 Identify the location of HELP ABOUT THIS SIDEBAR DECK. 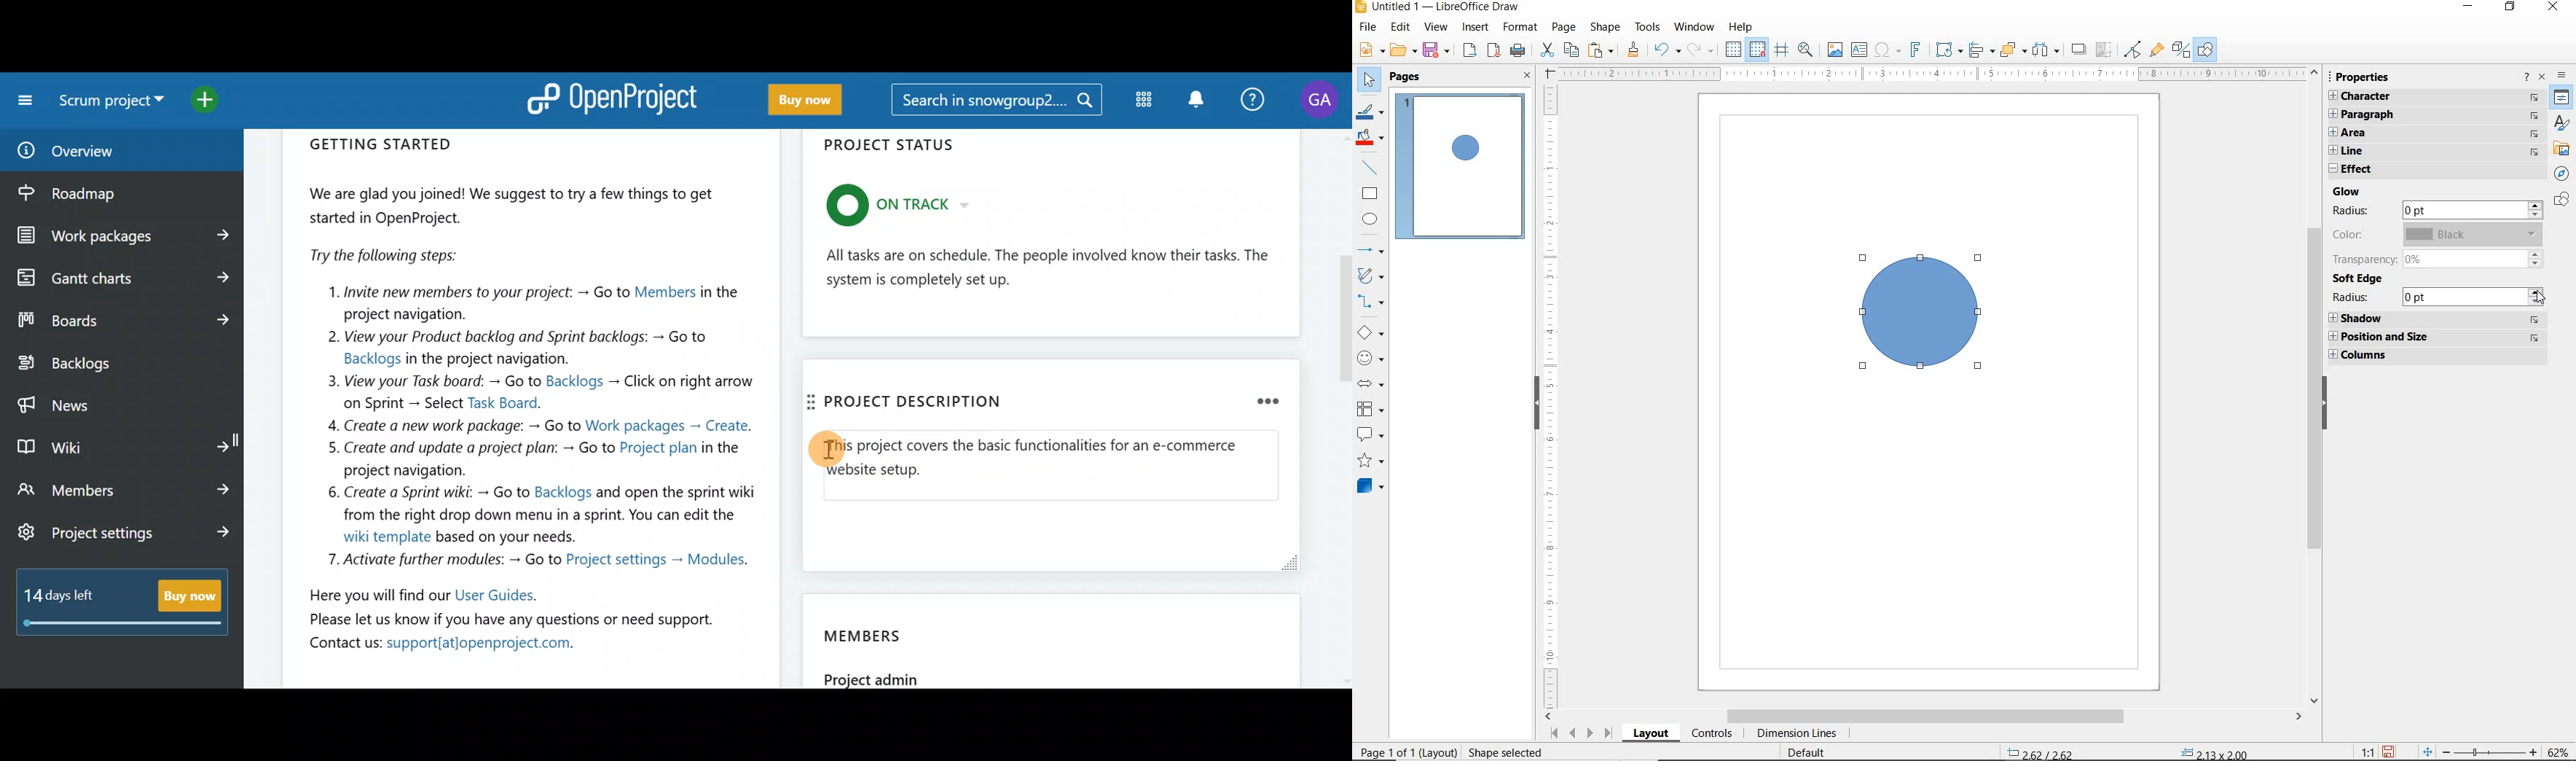
(2526, 78).